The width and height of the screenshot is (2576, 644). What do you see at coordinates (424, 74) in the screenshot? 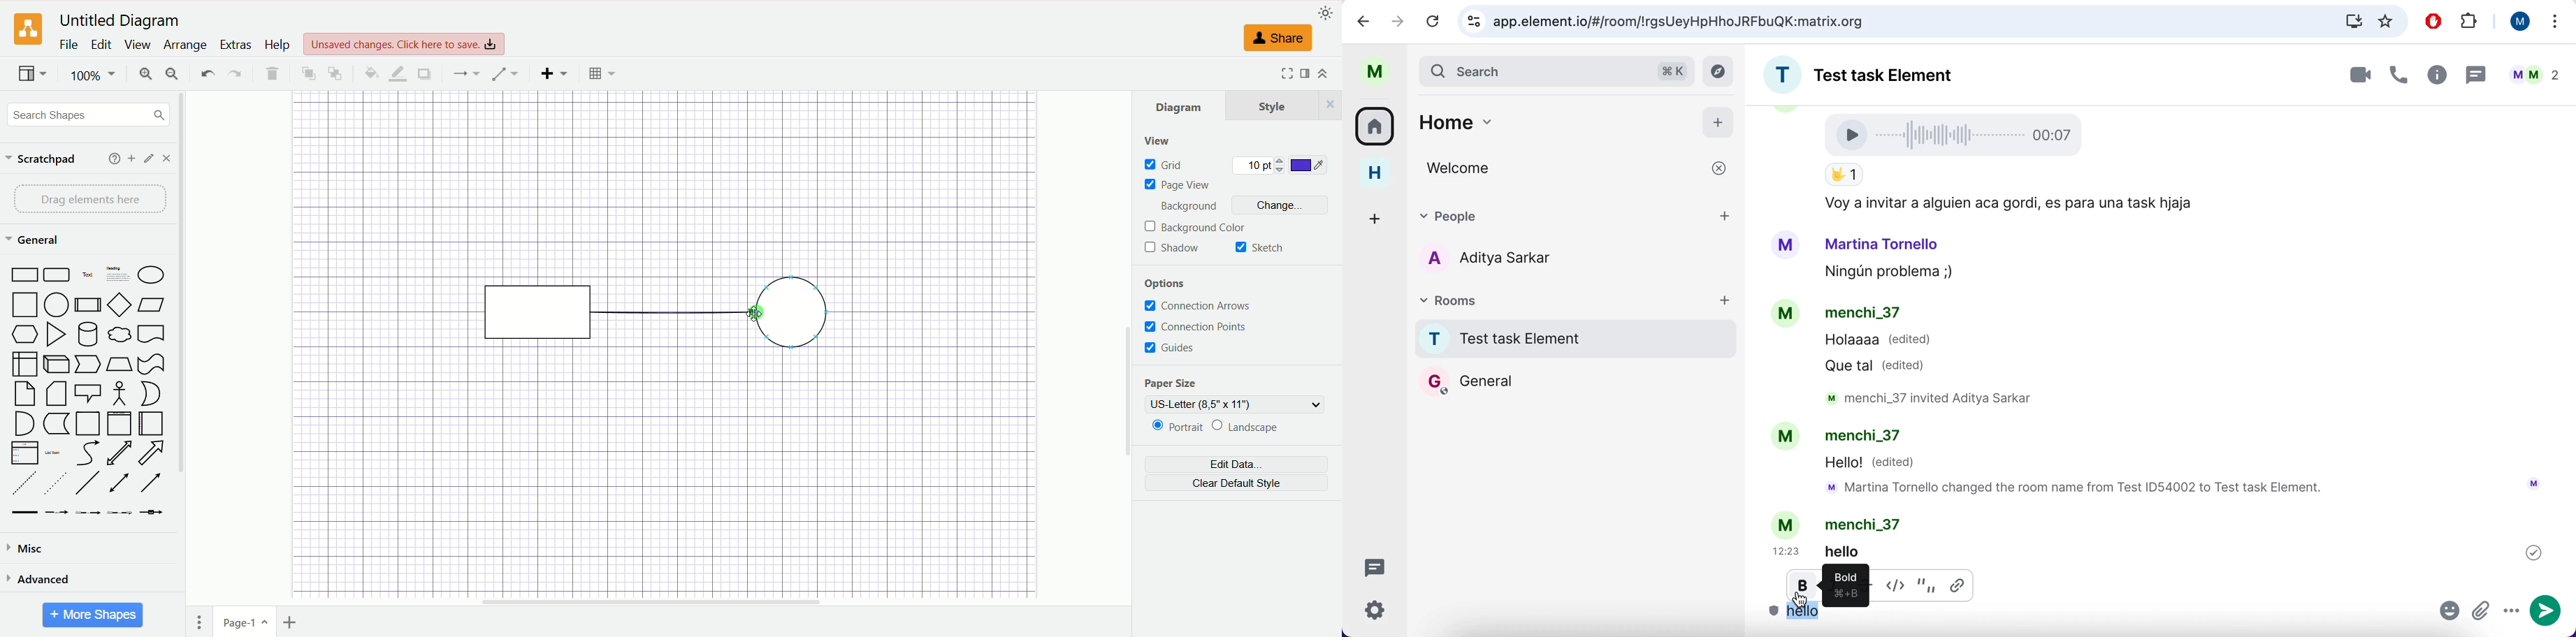
I see `shadow` at bounding box center [424, 74].